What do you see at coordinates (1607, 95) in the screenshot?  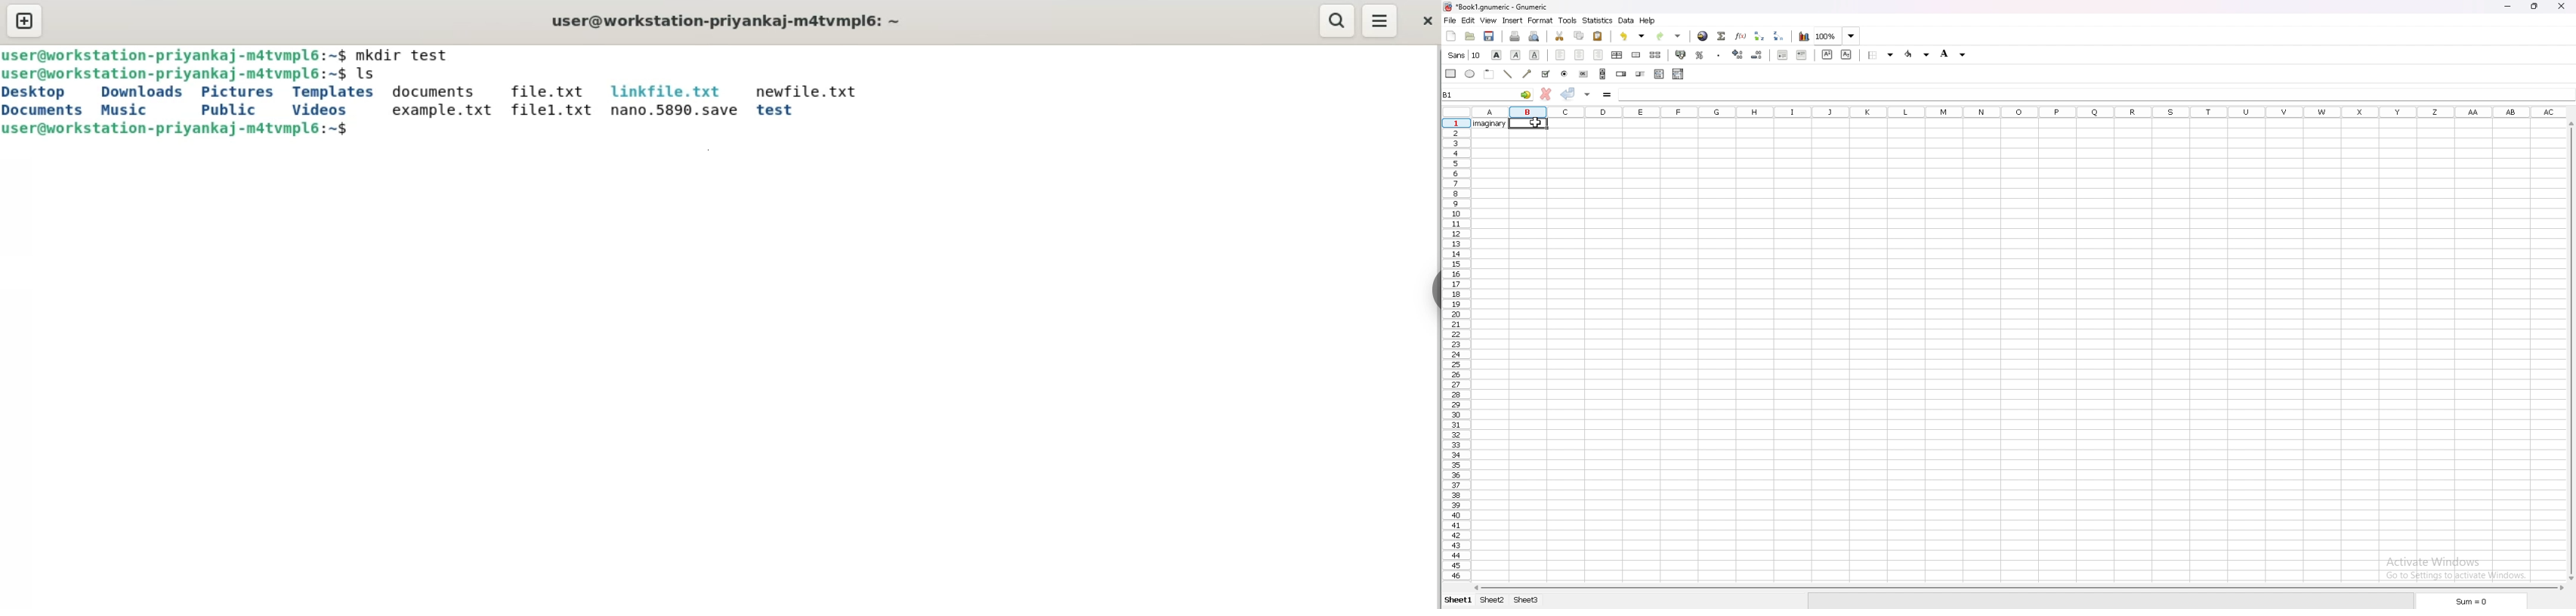 I see `formula` at bounding box center [1607, 95].